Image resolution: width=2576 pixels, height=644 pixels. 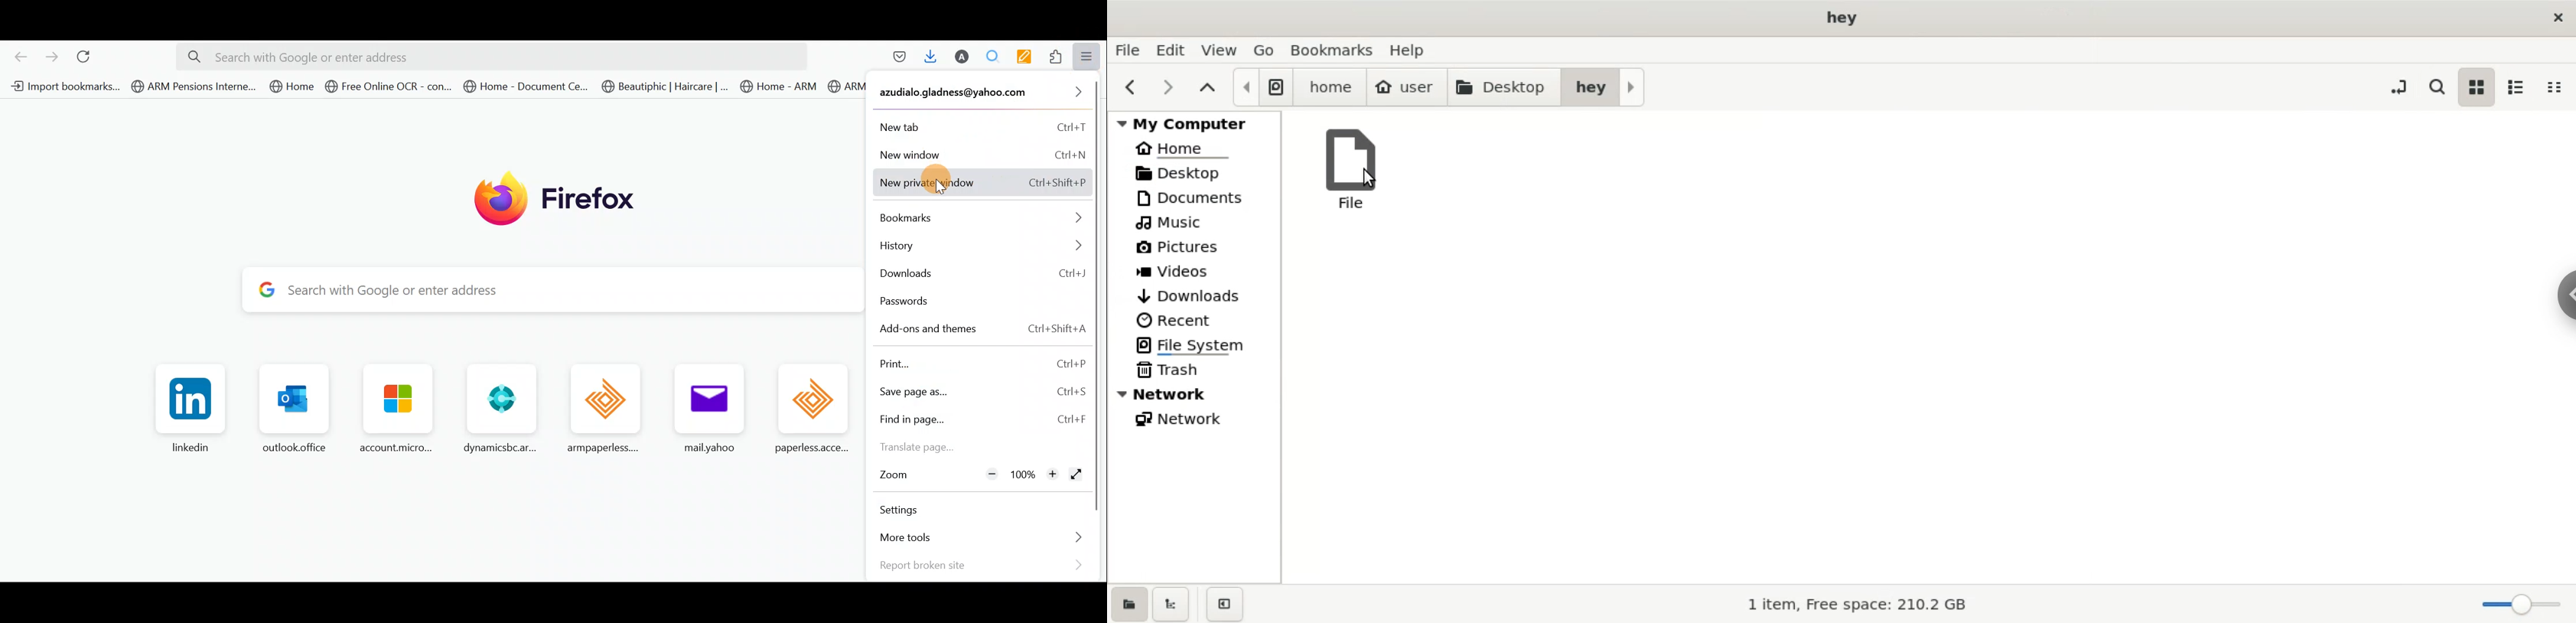 What do you see at coordinates (981, 420) in the screenshot?
I see `Find in page` at bounding box center [981, 420].